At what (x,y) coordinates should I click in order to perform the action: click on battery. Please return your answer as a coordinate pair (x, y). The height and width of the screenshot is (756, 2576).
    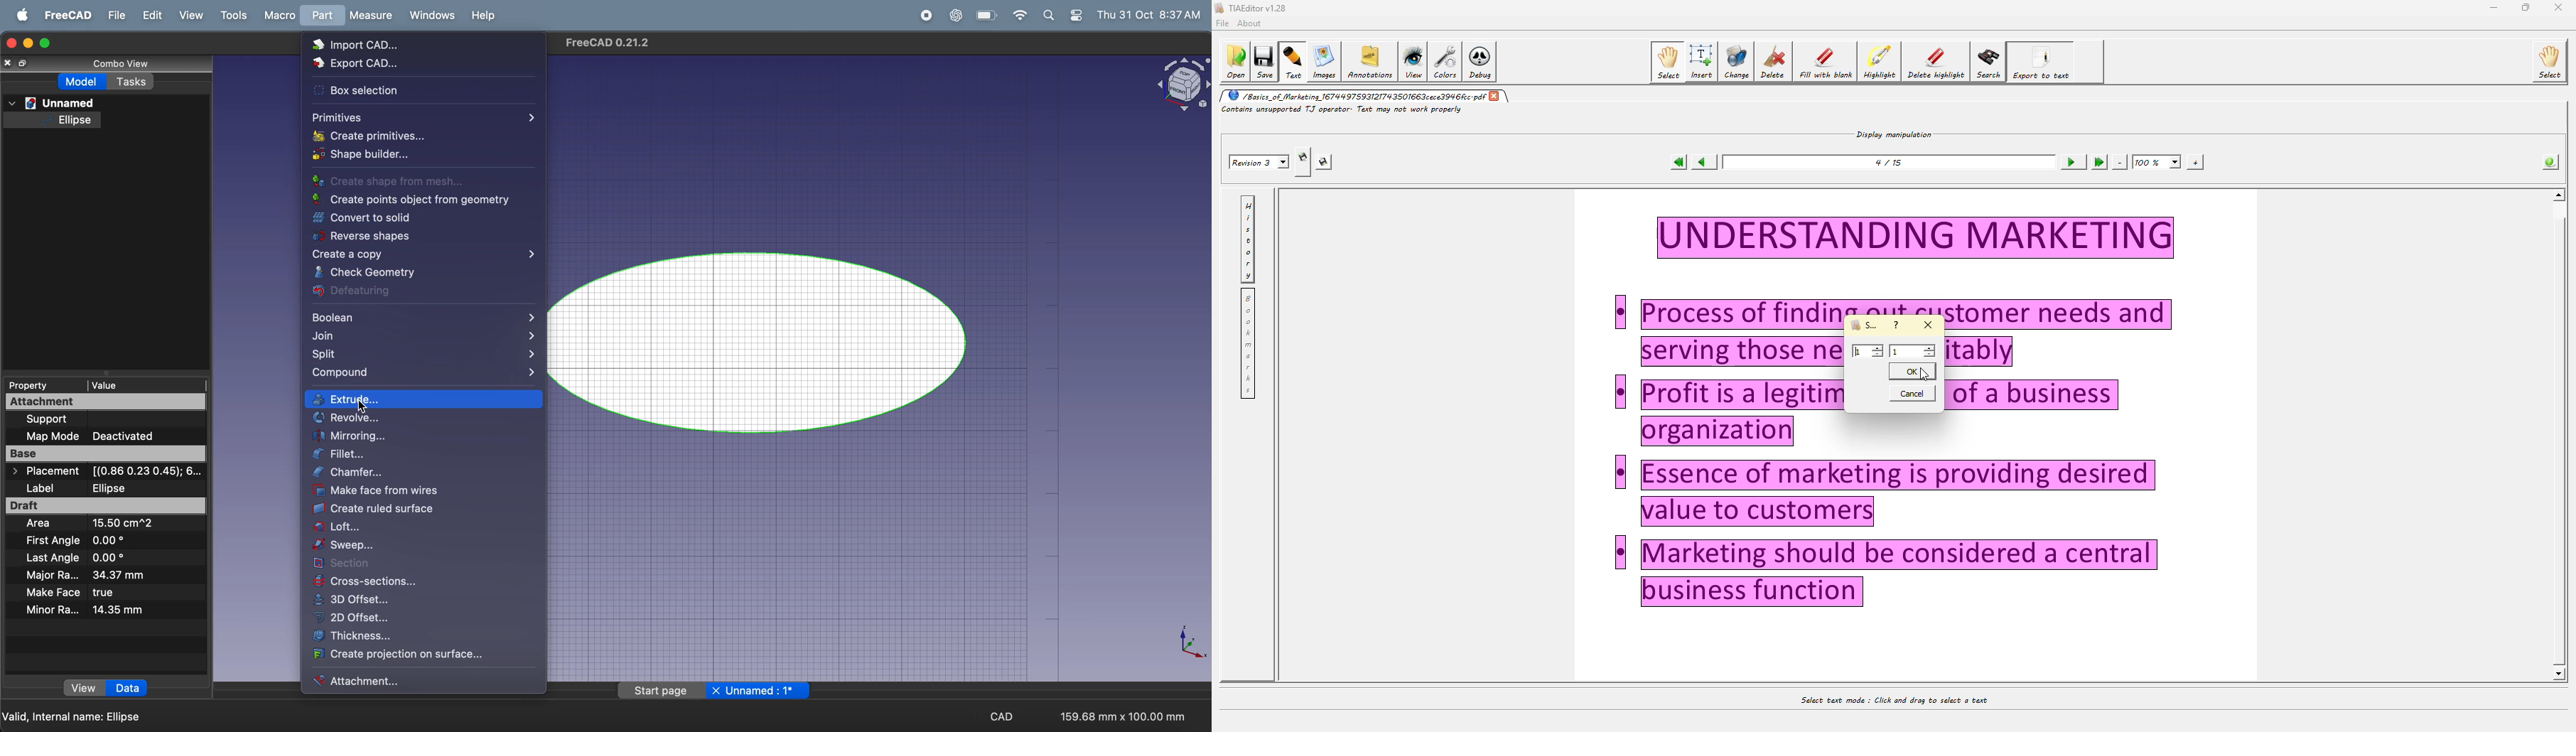
    Looking at the image, I should click on (985, 16).